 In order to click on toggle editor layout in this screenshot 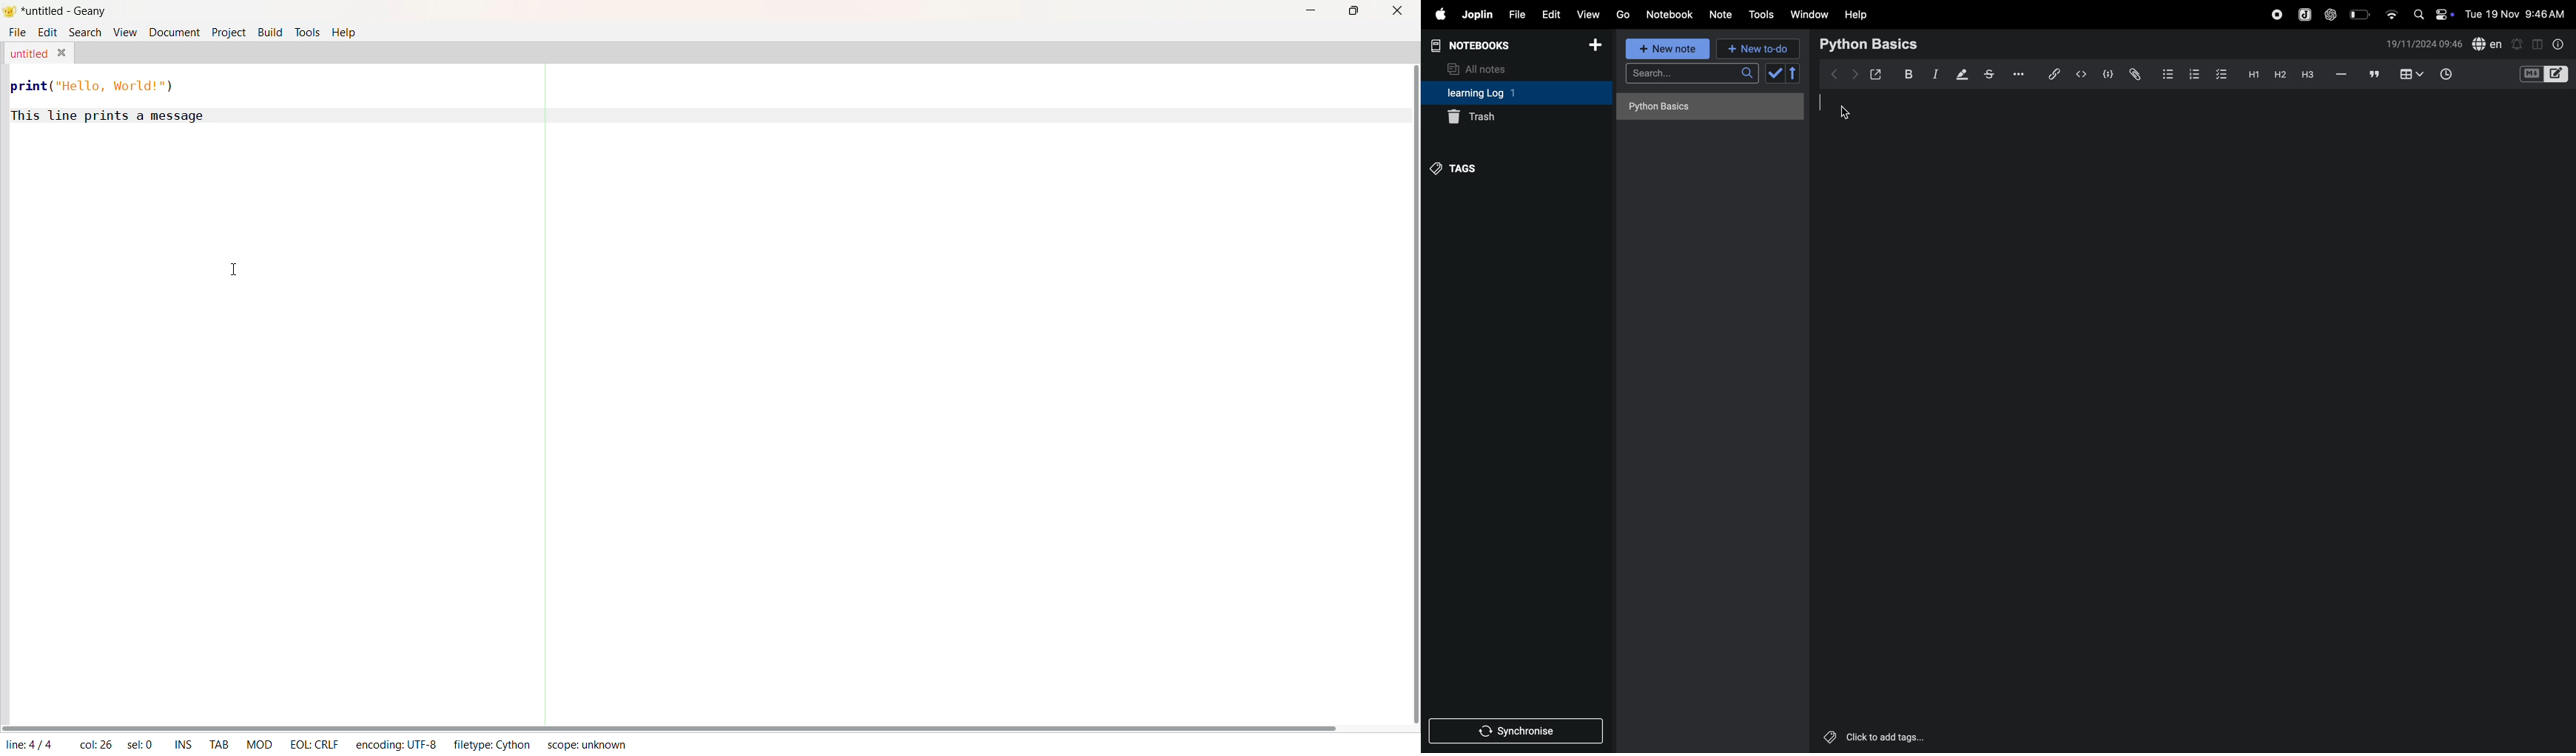, I will do `click(2538, 43)`.